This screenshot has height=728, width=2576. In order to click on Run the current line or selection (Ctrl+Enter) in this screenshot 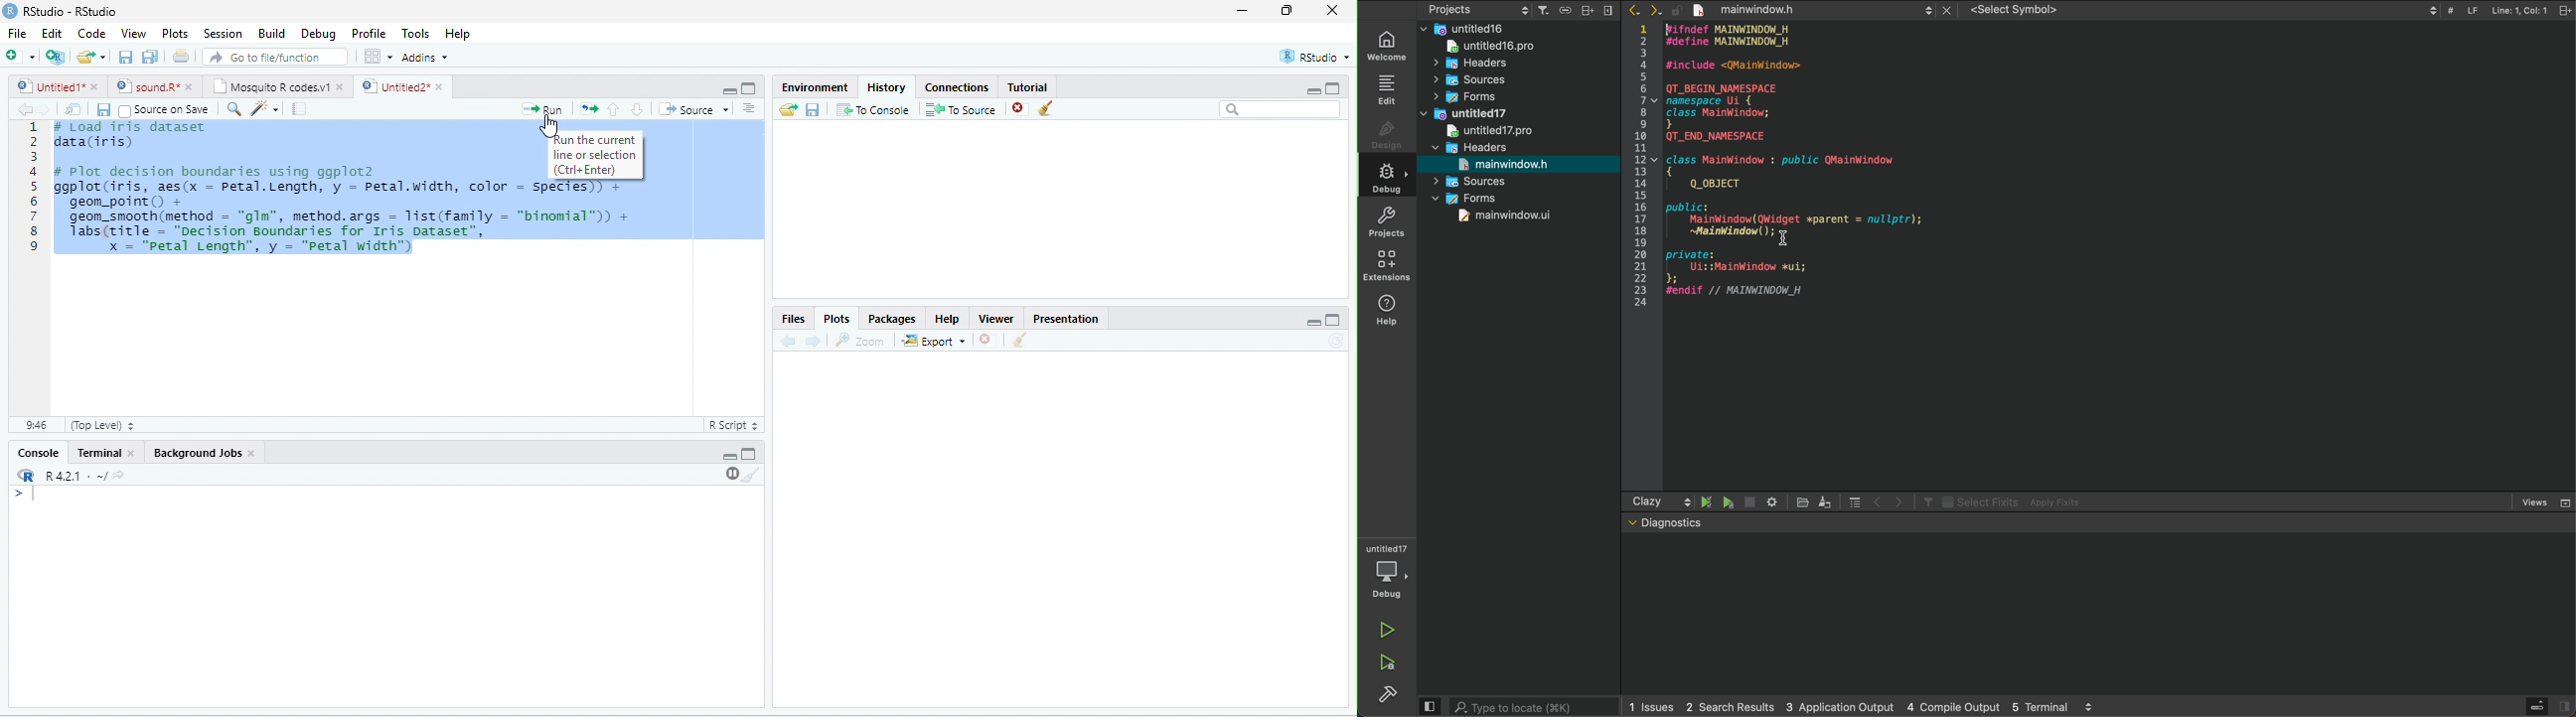, I will do `click(596, 155)`.